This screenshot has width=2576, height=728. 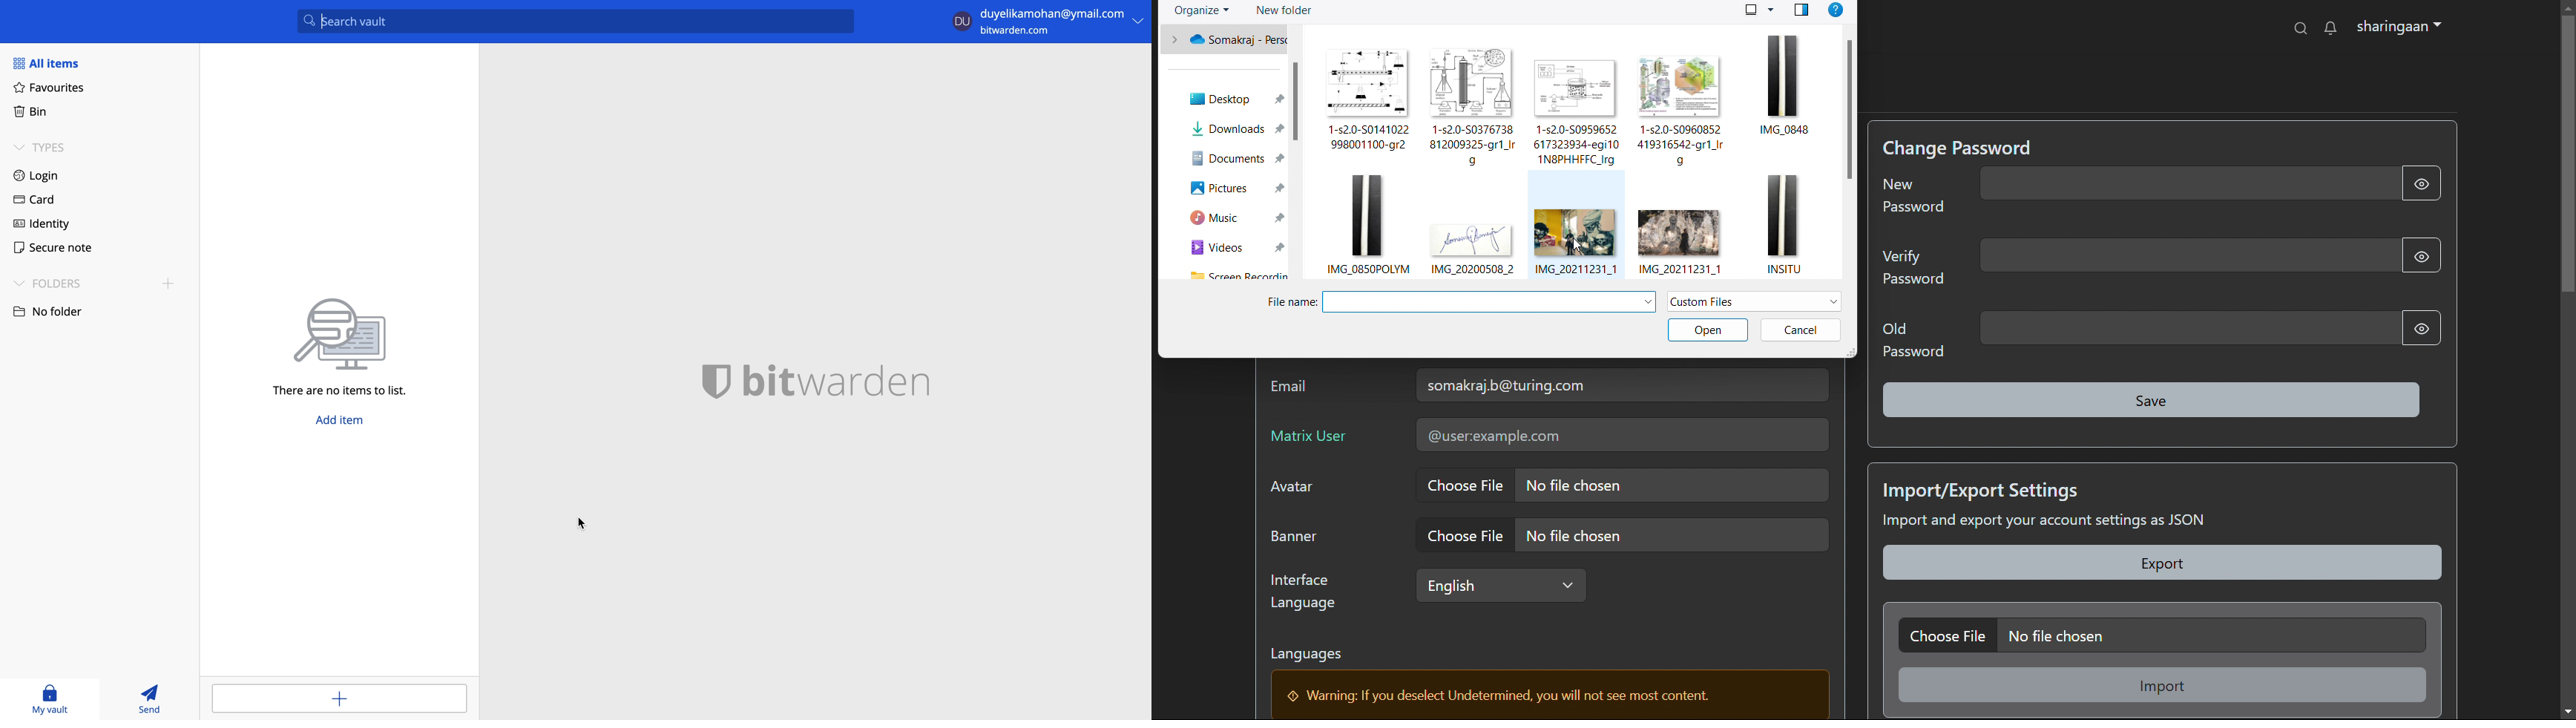 What do you see at coordinates (1365, 97) in the screenshot?
I see `image 1` at bounding box center [1365, 97].